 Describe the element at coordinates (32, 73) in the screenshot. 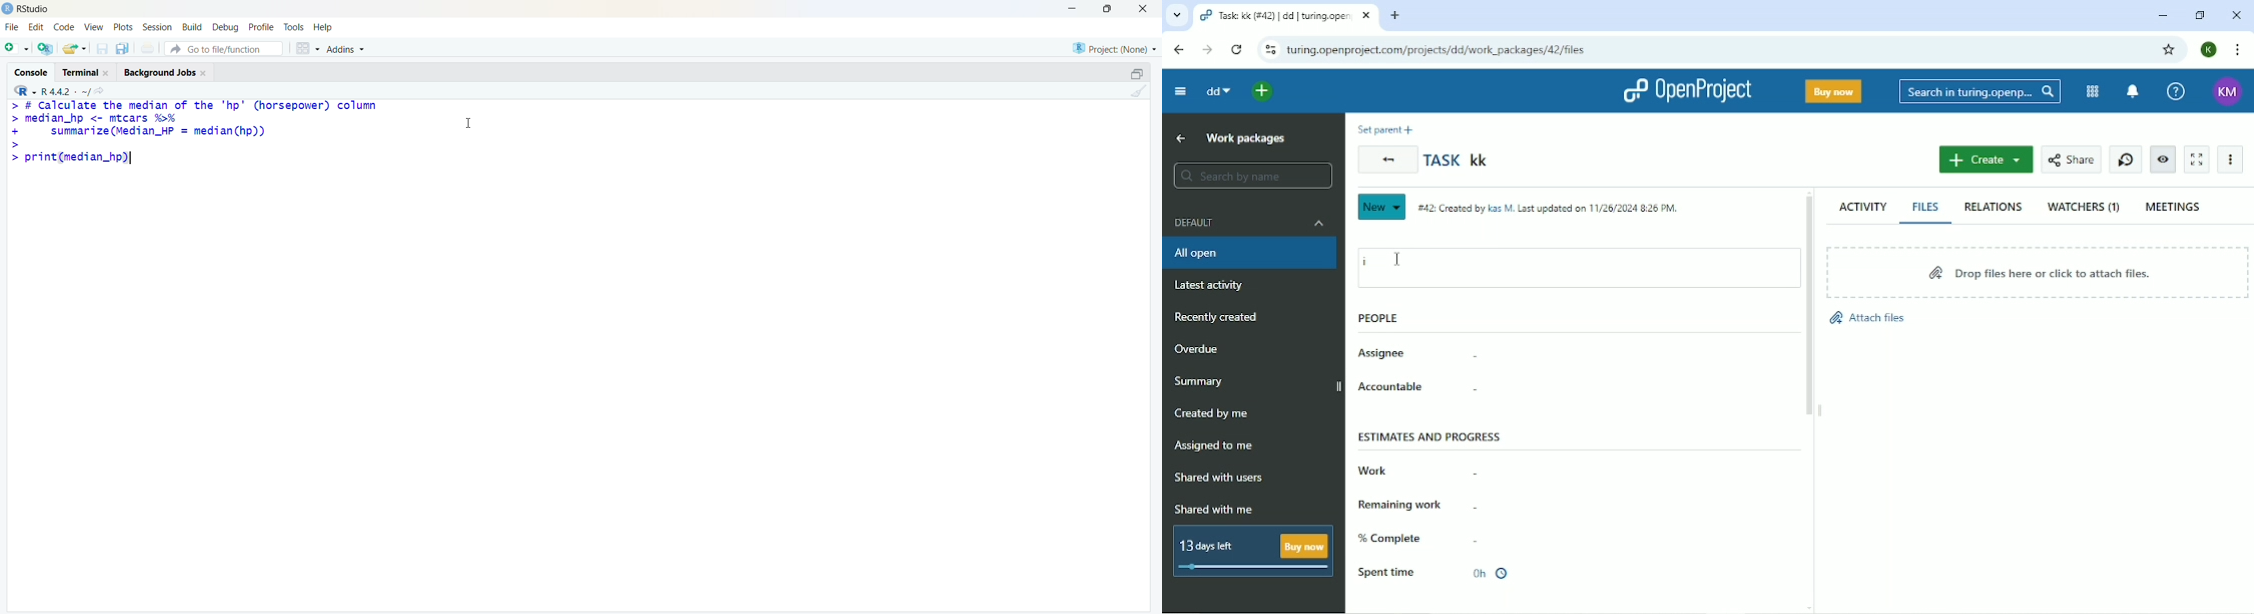

I see `console` at that location.